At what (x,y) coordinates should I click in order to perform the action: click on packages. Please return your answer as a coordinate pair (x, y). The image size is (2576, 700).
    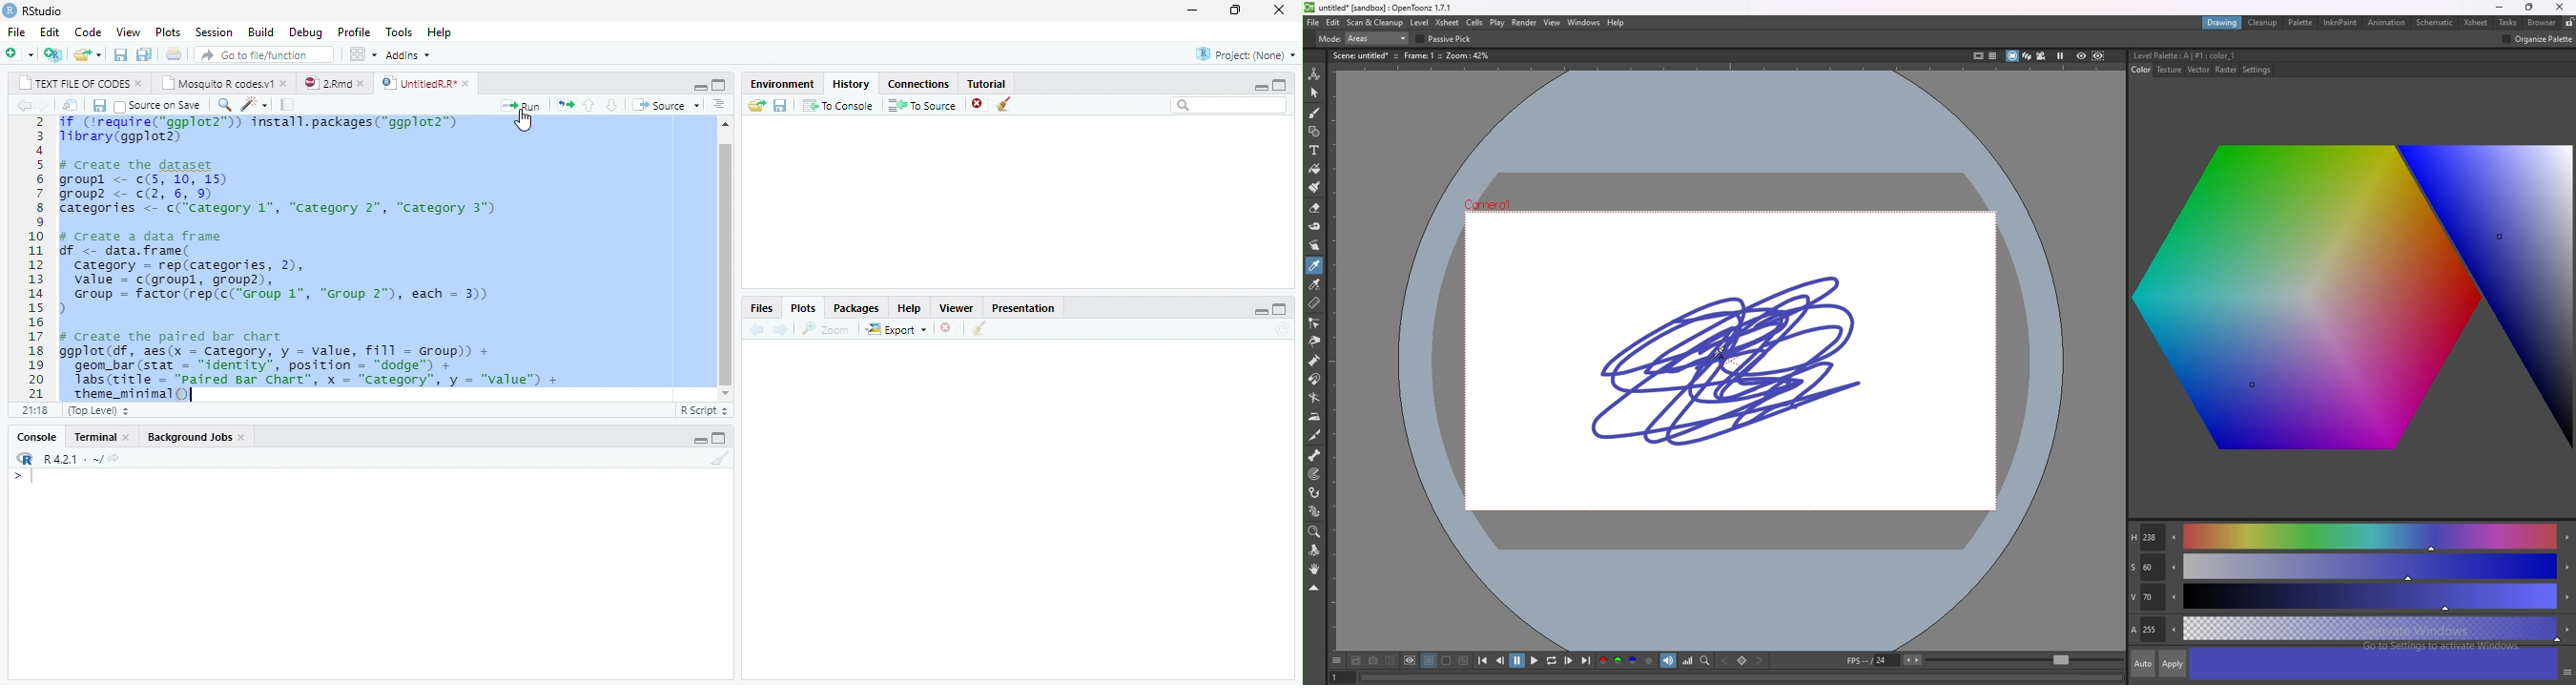
    Looking at the image, I should click on (856, 306).